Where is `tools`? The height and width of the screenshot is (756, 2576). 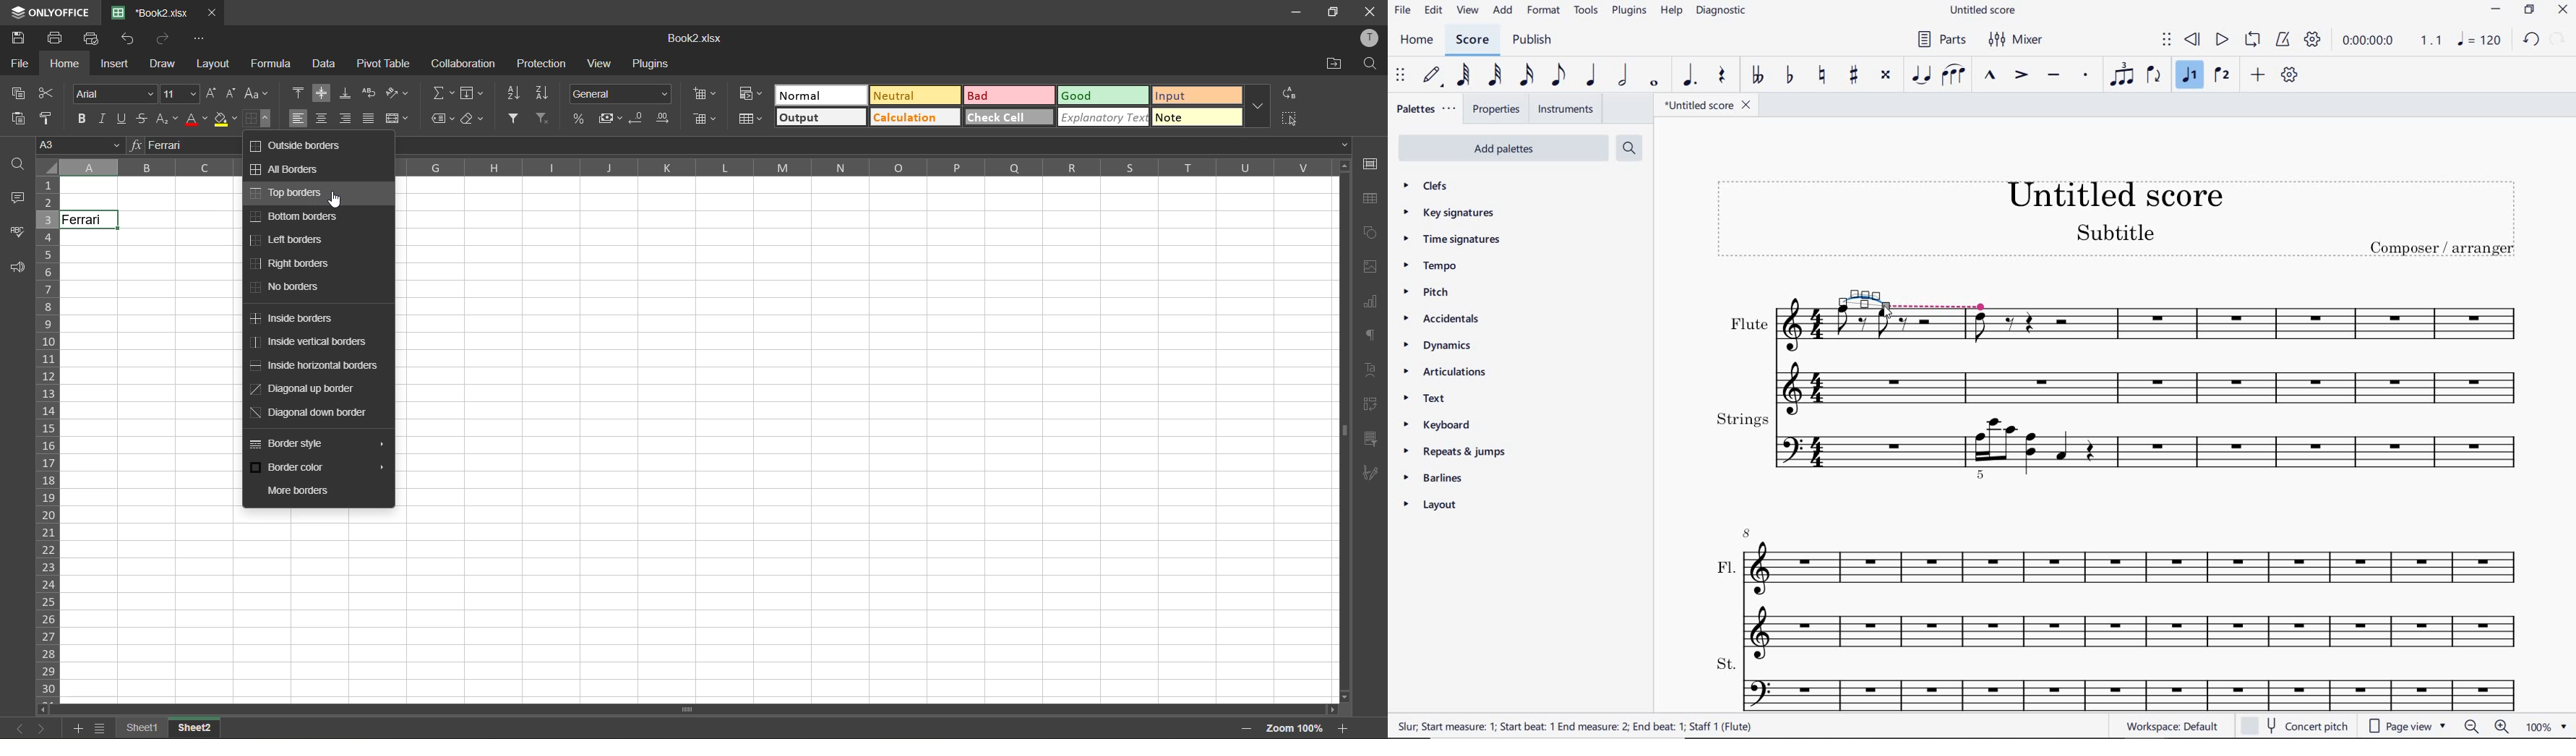 tools is located at coordinates (1587, 11).